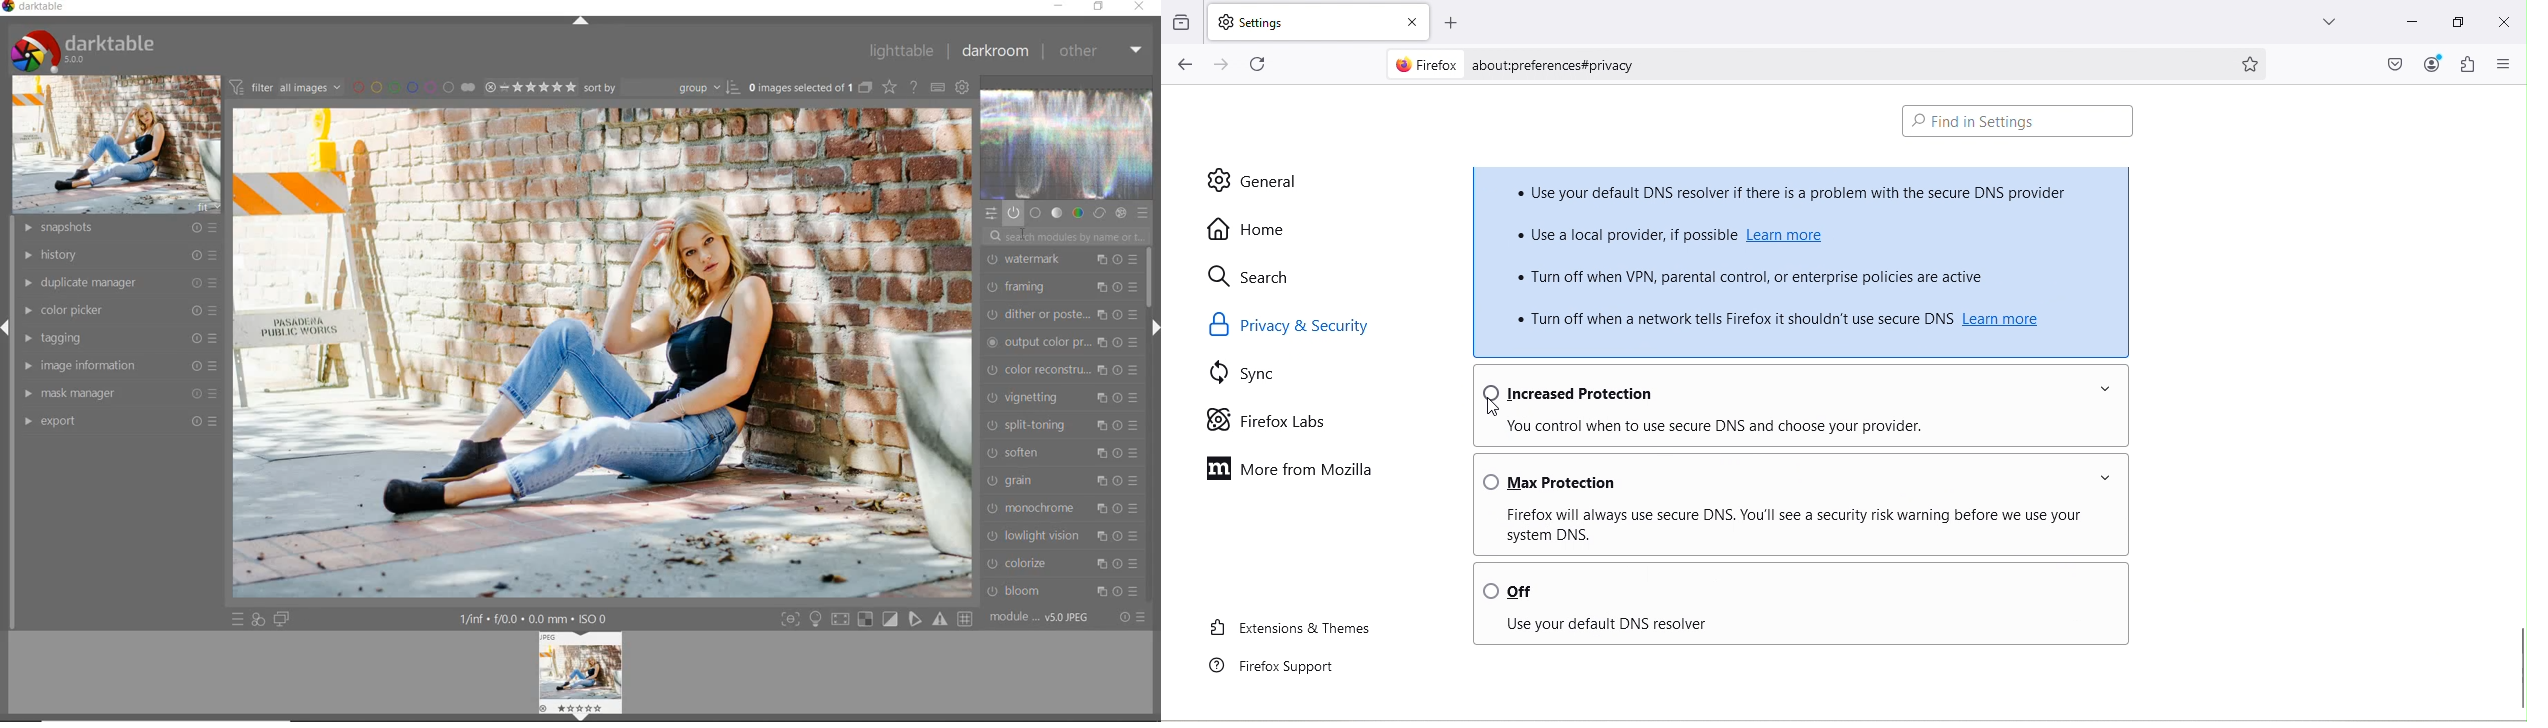 The width and height of the screenshot is (2548, 728). I want to click on show global preferences, so click(965, 88).